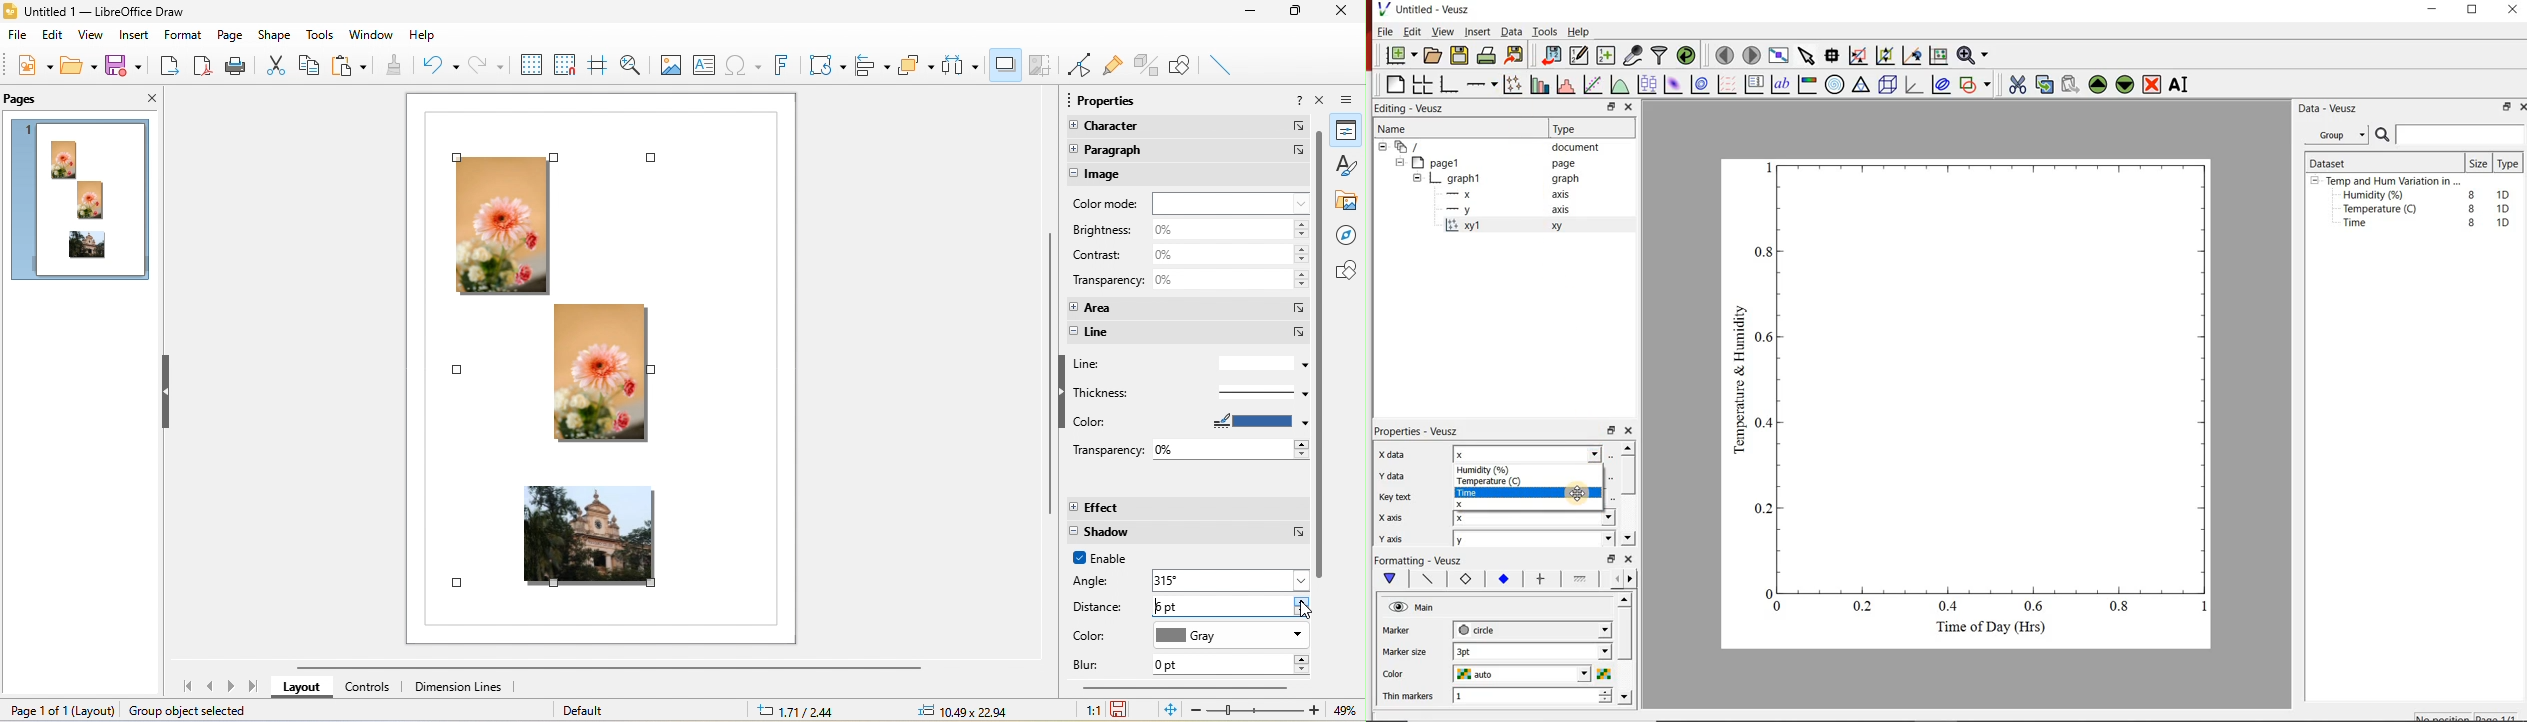 This screenshot has height=728, width=2548. What do you see at coordinates (1986, 631) in the screenshot?
I see `Time of Day (Hrs)` at bounding box center [1986, 631].